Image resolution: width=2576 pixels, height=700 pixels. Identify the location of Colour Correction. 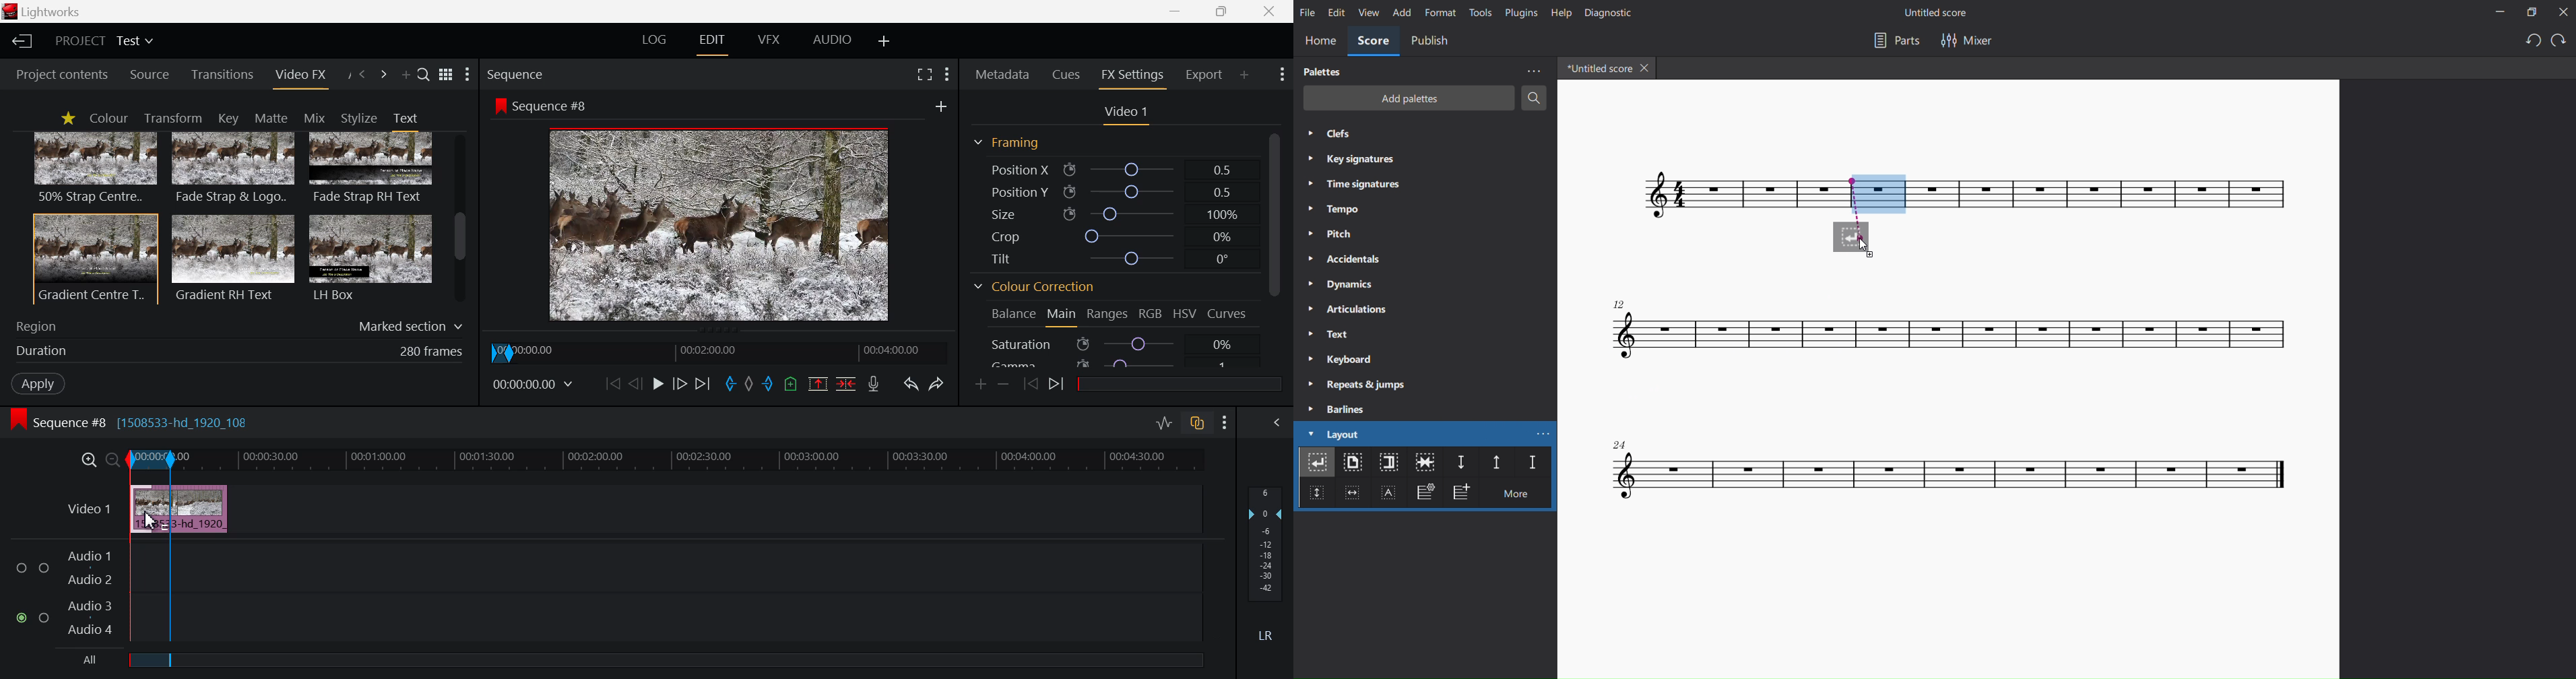
(1039, 289).